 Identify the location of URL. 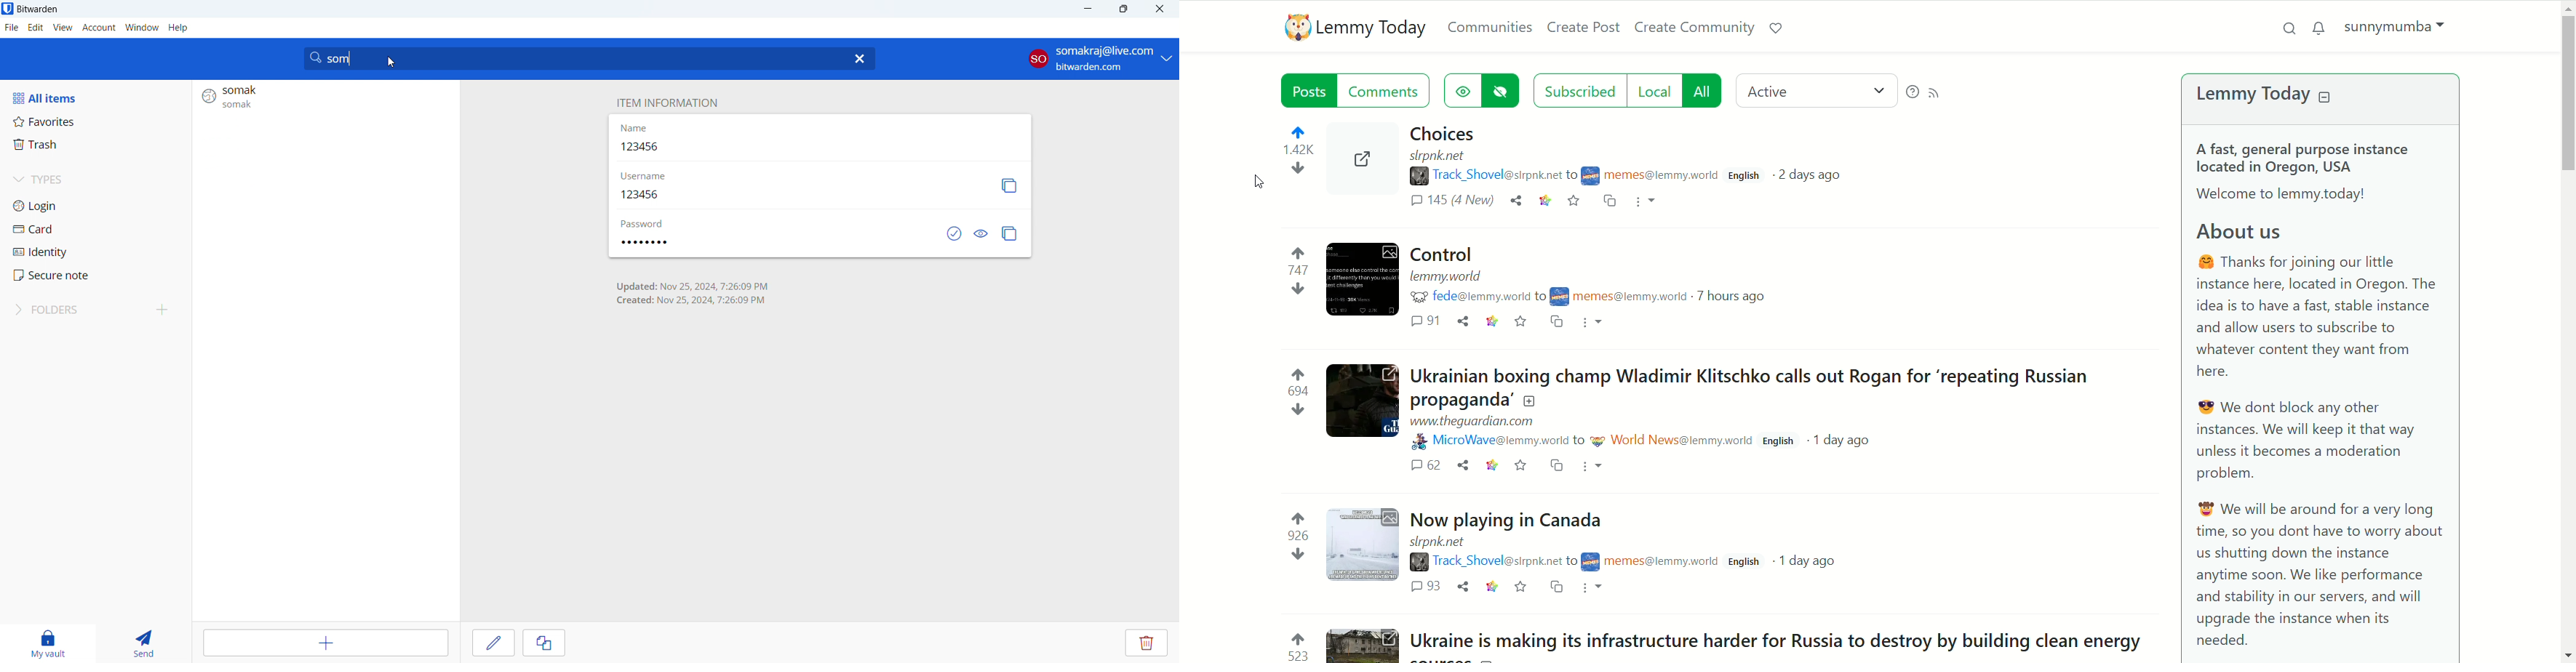
(1447, 276).